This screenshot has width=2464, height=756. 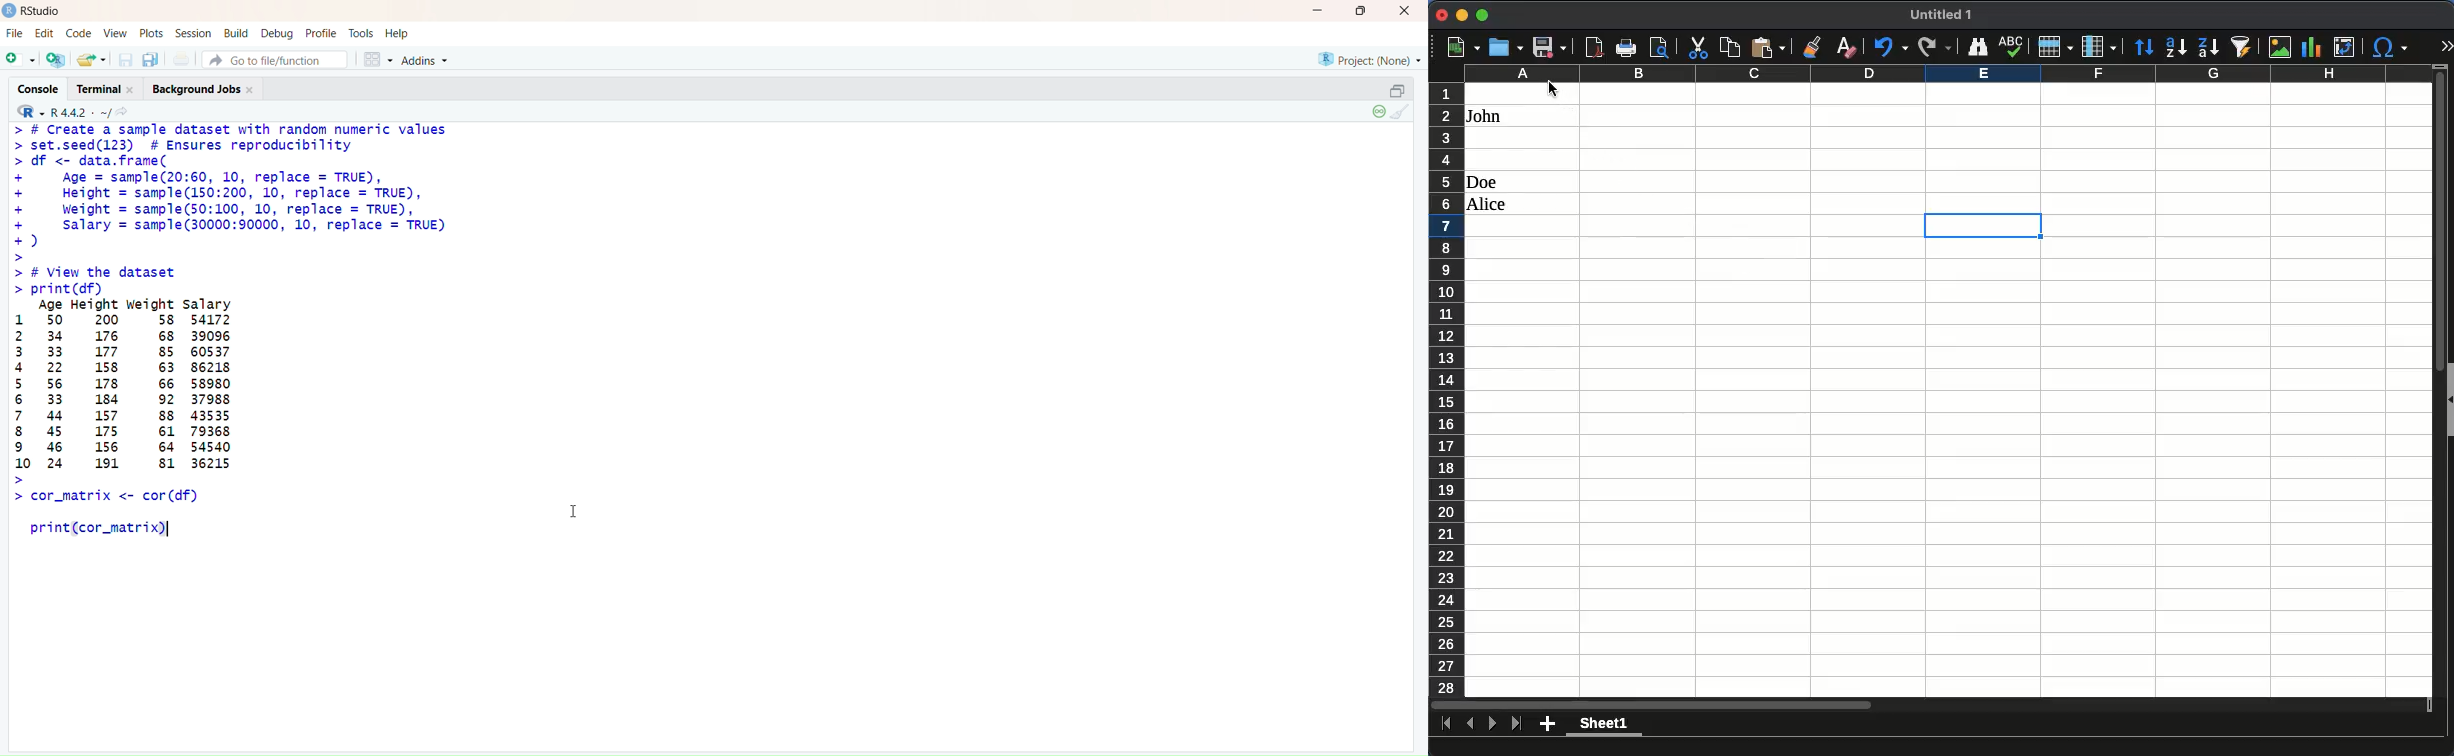 What do you see at coordinates (90, 59) in the screenshot?
I see `Open an existing file (Ctrl + O)` at bounding box center [90, 59].